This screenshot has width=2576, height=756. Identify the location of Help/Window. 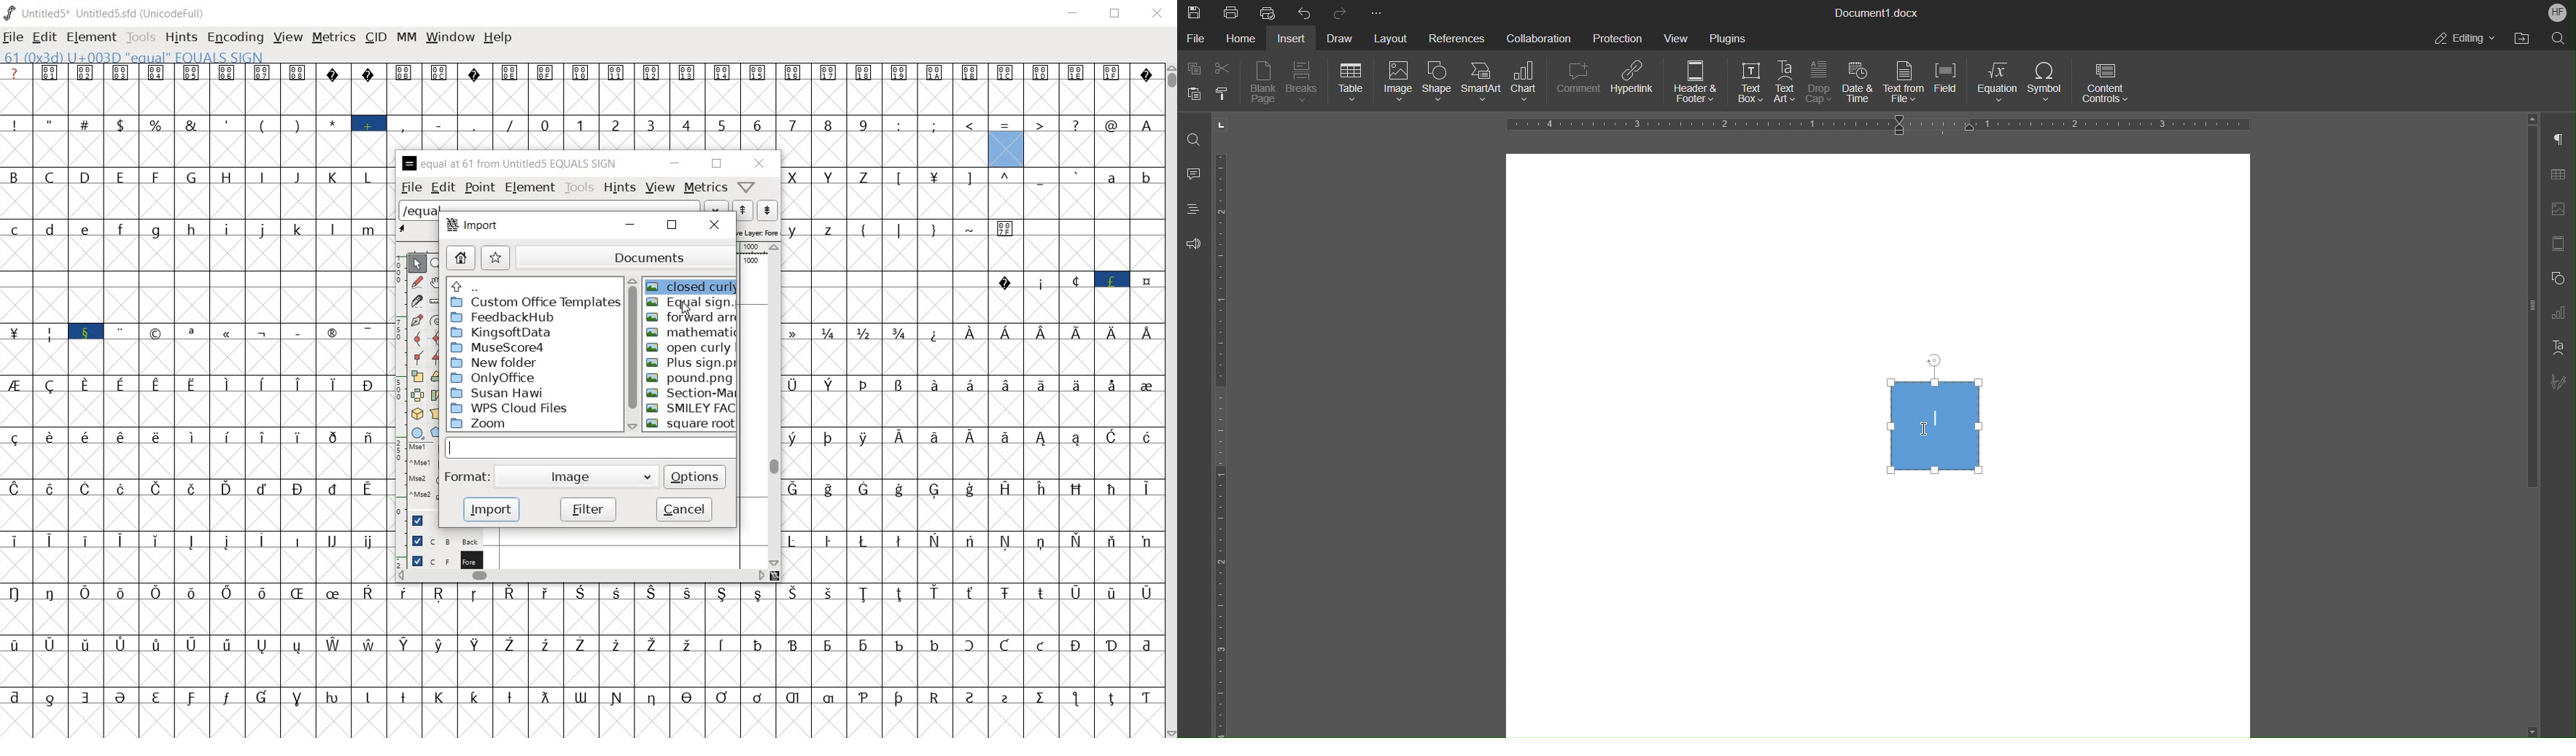
(747, 186).